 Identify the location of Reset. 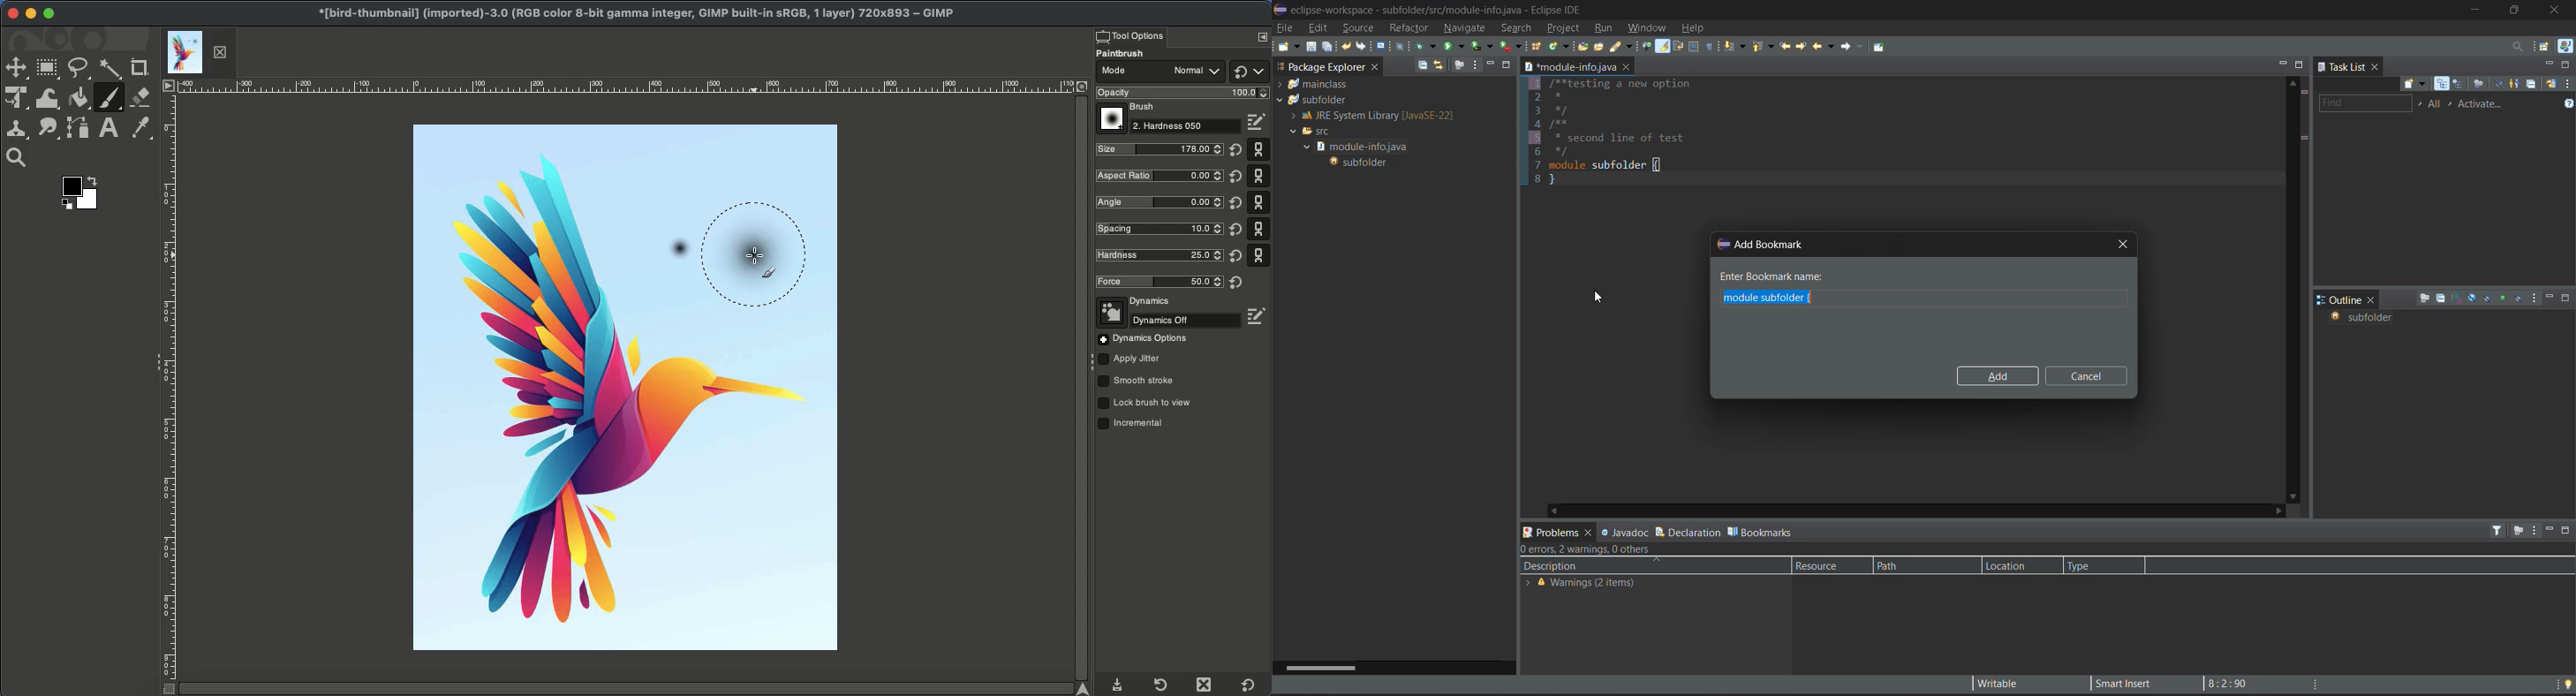
(1234, 216).